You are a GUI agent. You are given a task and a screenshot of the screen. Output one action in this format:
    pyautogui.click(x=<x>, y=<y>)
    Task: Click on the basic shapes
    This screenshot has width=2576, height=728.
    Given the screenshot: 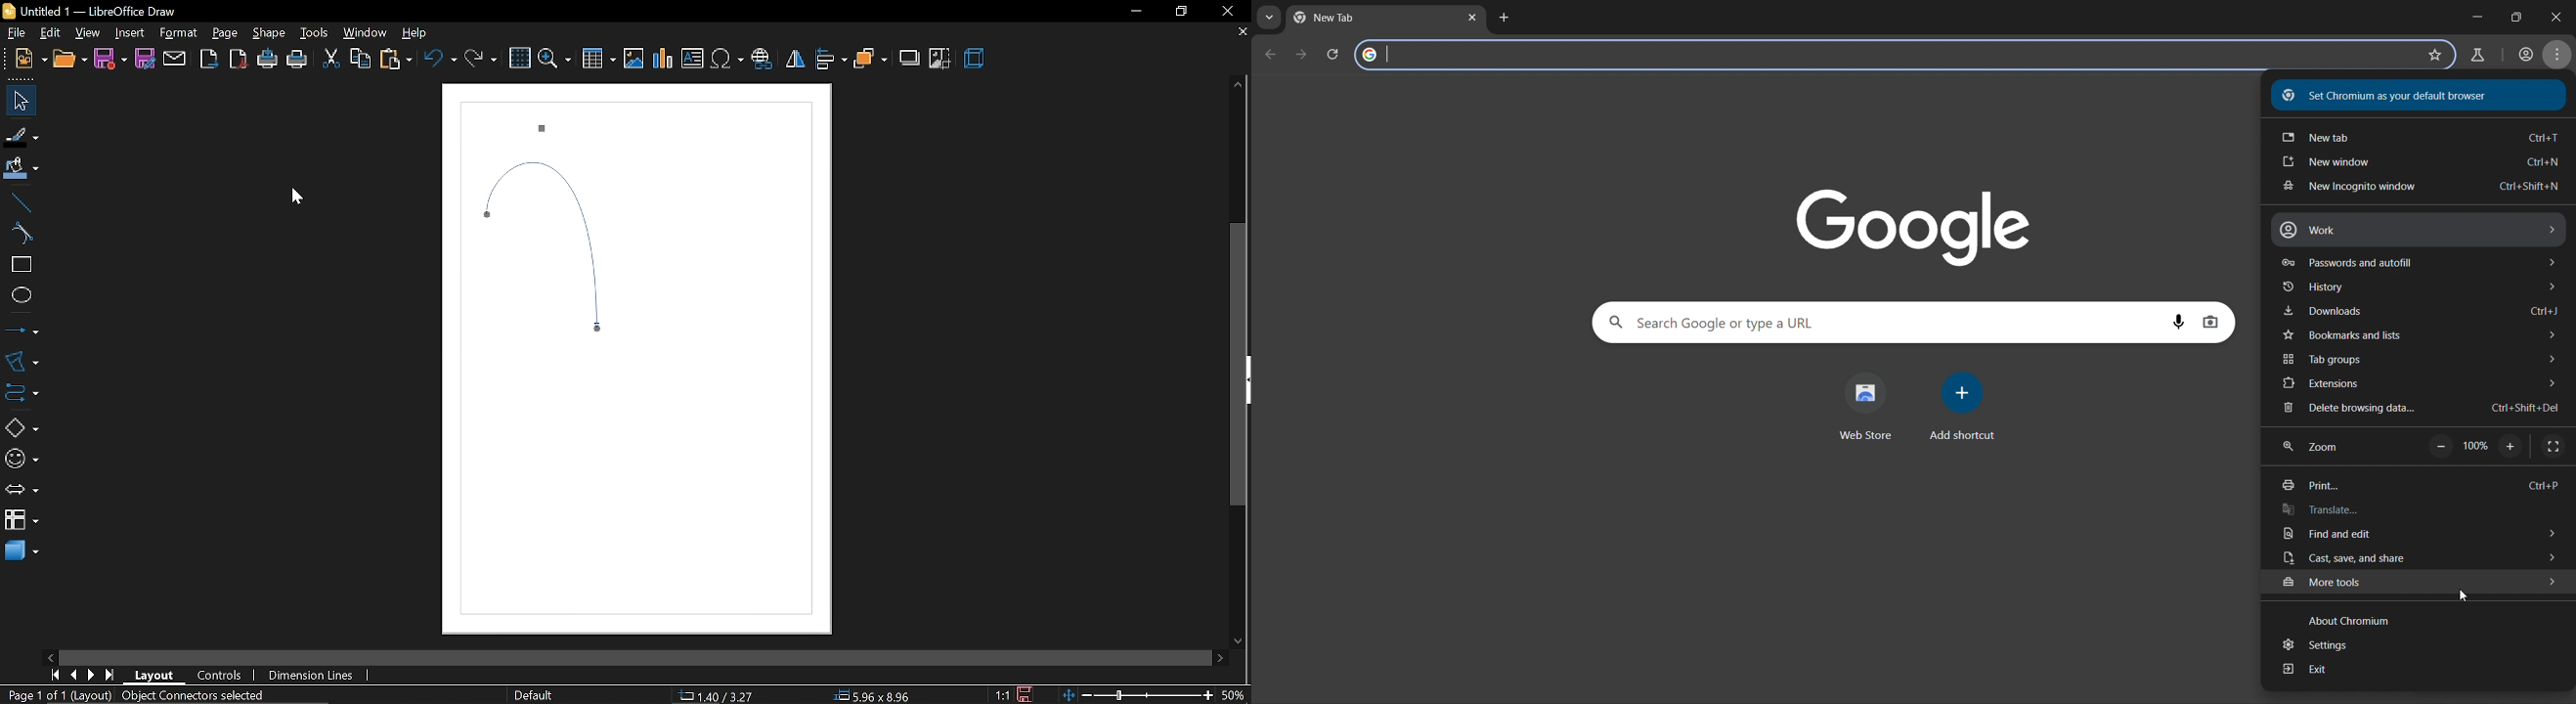 What is the action you would take?
    pyautogui.click(x=18, y=424)
    